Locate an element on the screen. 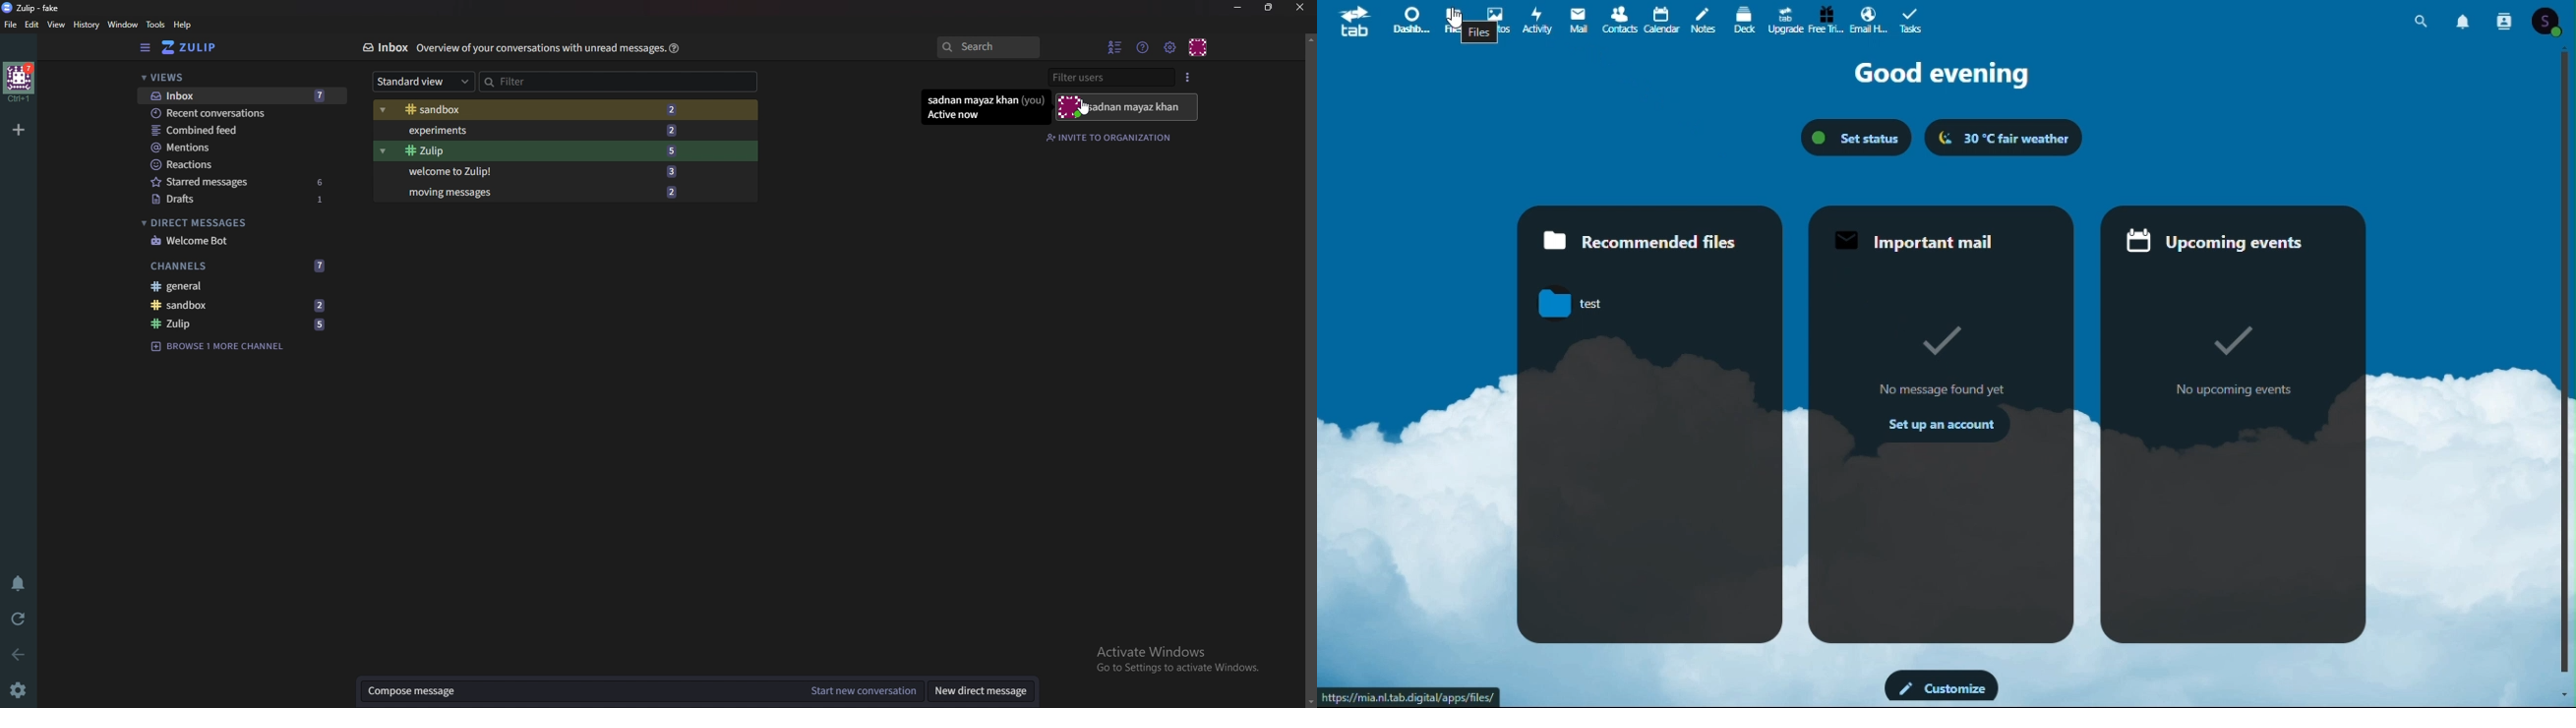 This screenshot has height=728, width=2576. email hosting is located at coordinates (1868, 17).